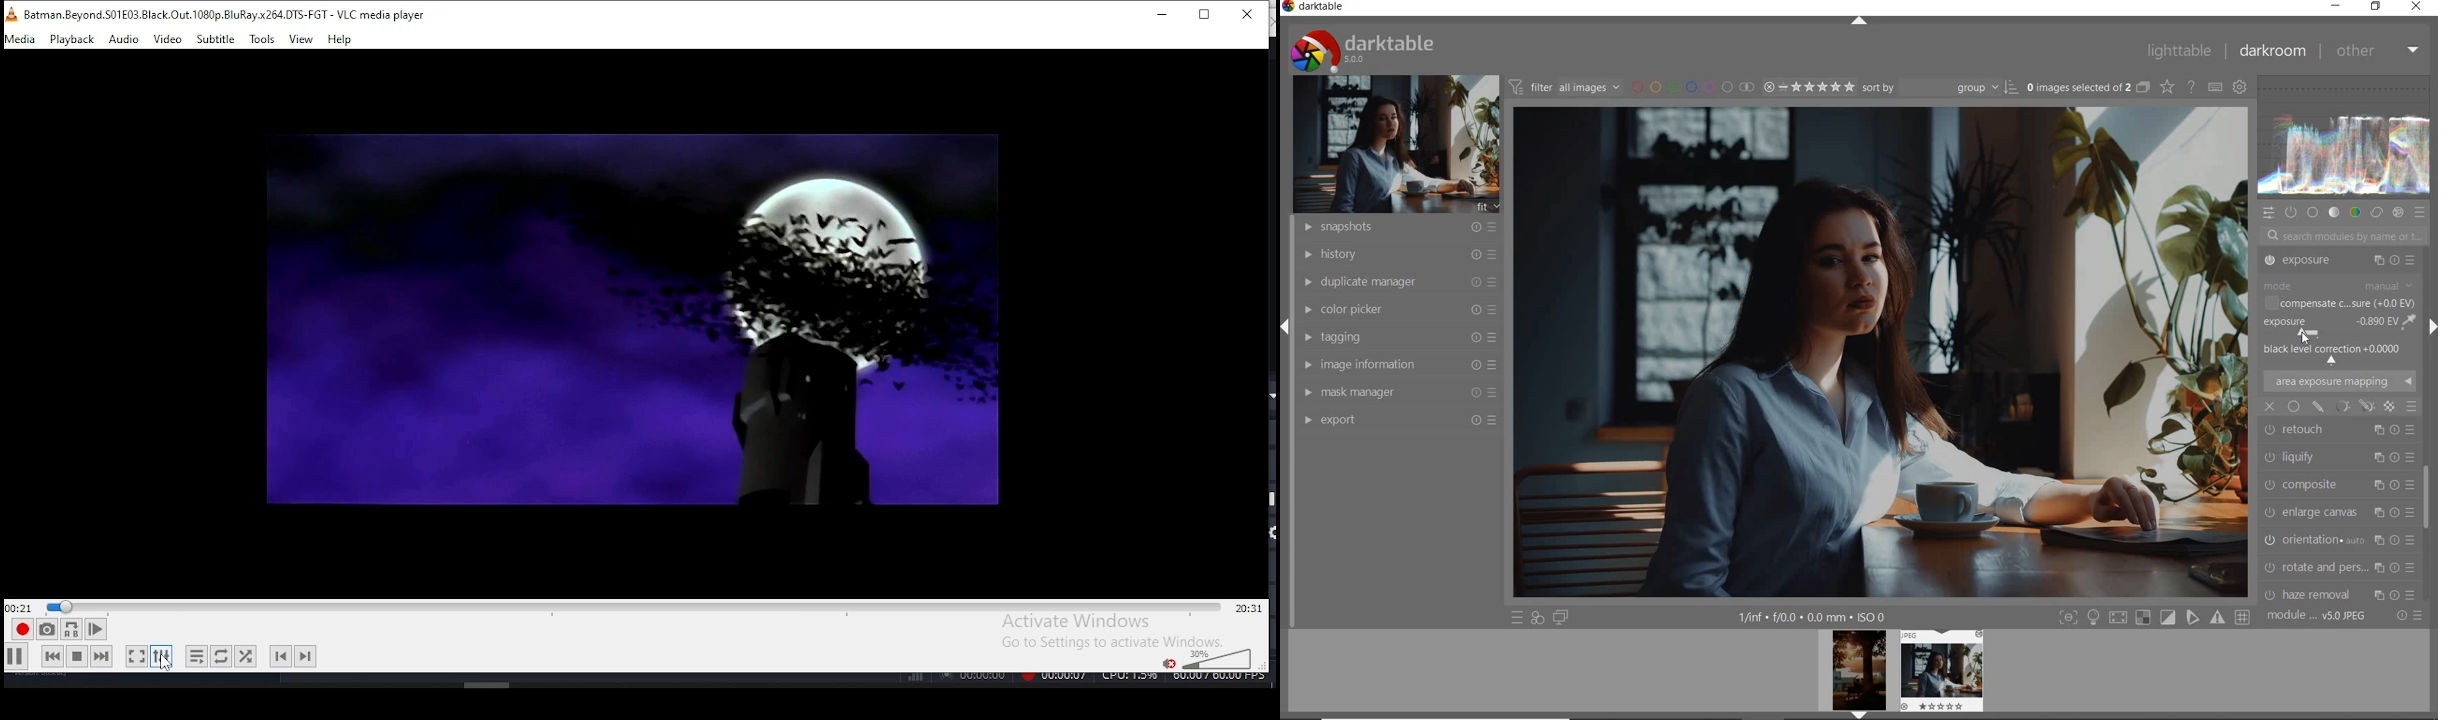  What do you see at coordinates (2355, 213) in the screenshot?
I see `COLOR` at bounding box center [2355, 213].